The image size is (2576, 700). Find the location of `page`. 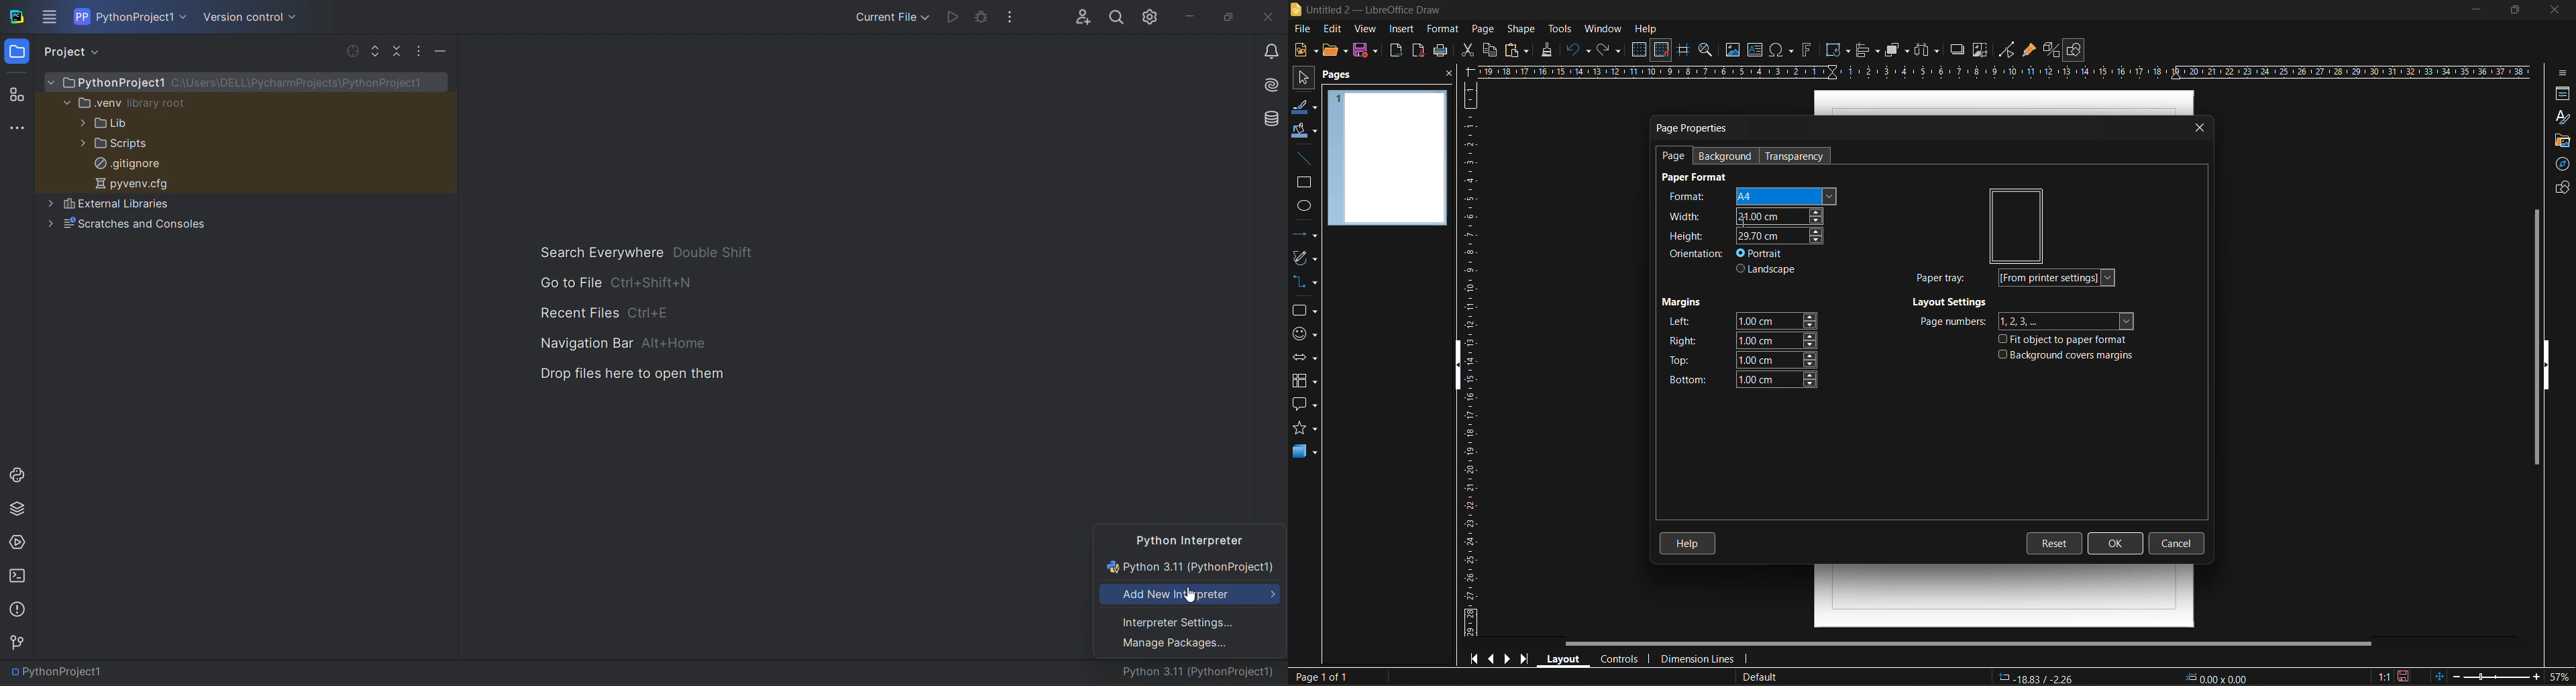

page is located at coordinates (1485, 28).